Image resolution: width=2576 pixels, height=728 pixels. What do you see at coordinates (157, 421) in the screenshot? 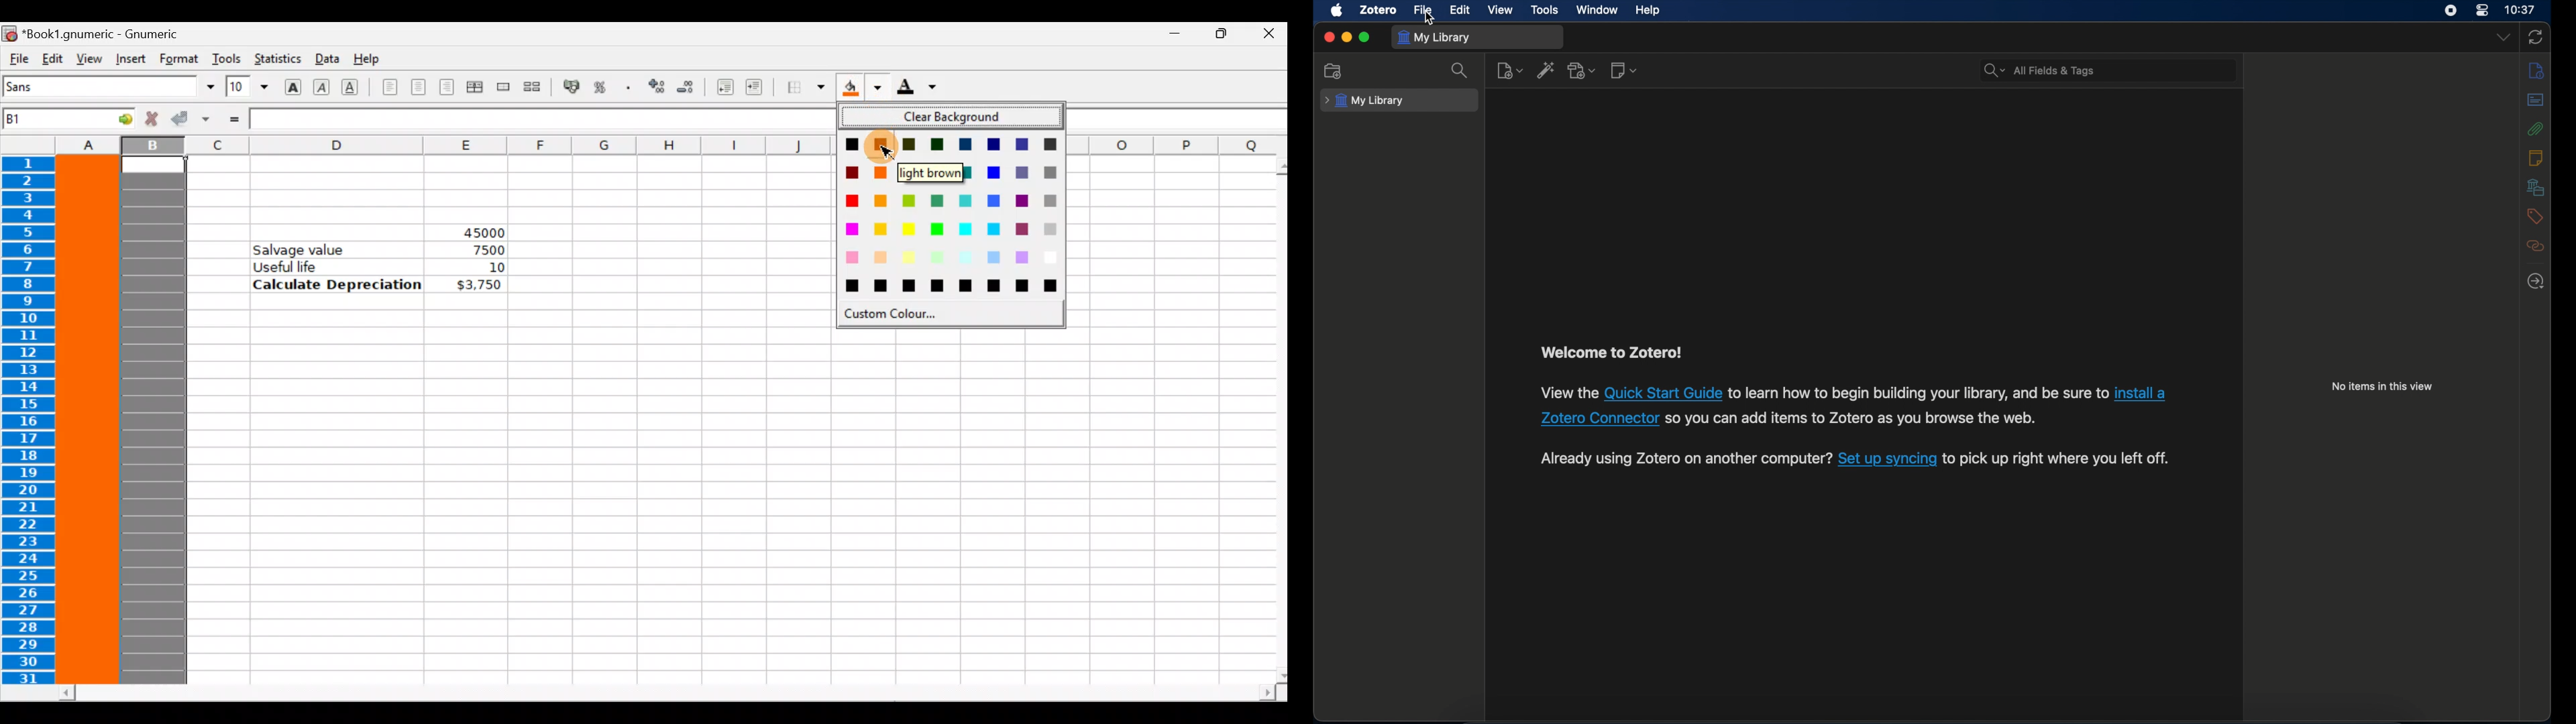
I see `Column B highlighted` at bounding box center [157, 421].